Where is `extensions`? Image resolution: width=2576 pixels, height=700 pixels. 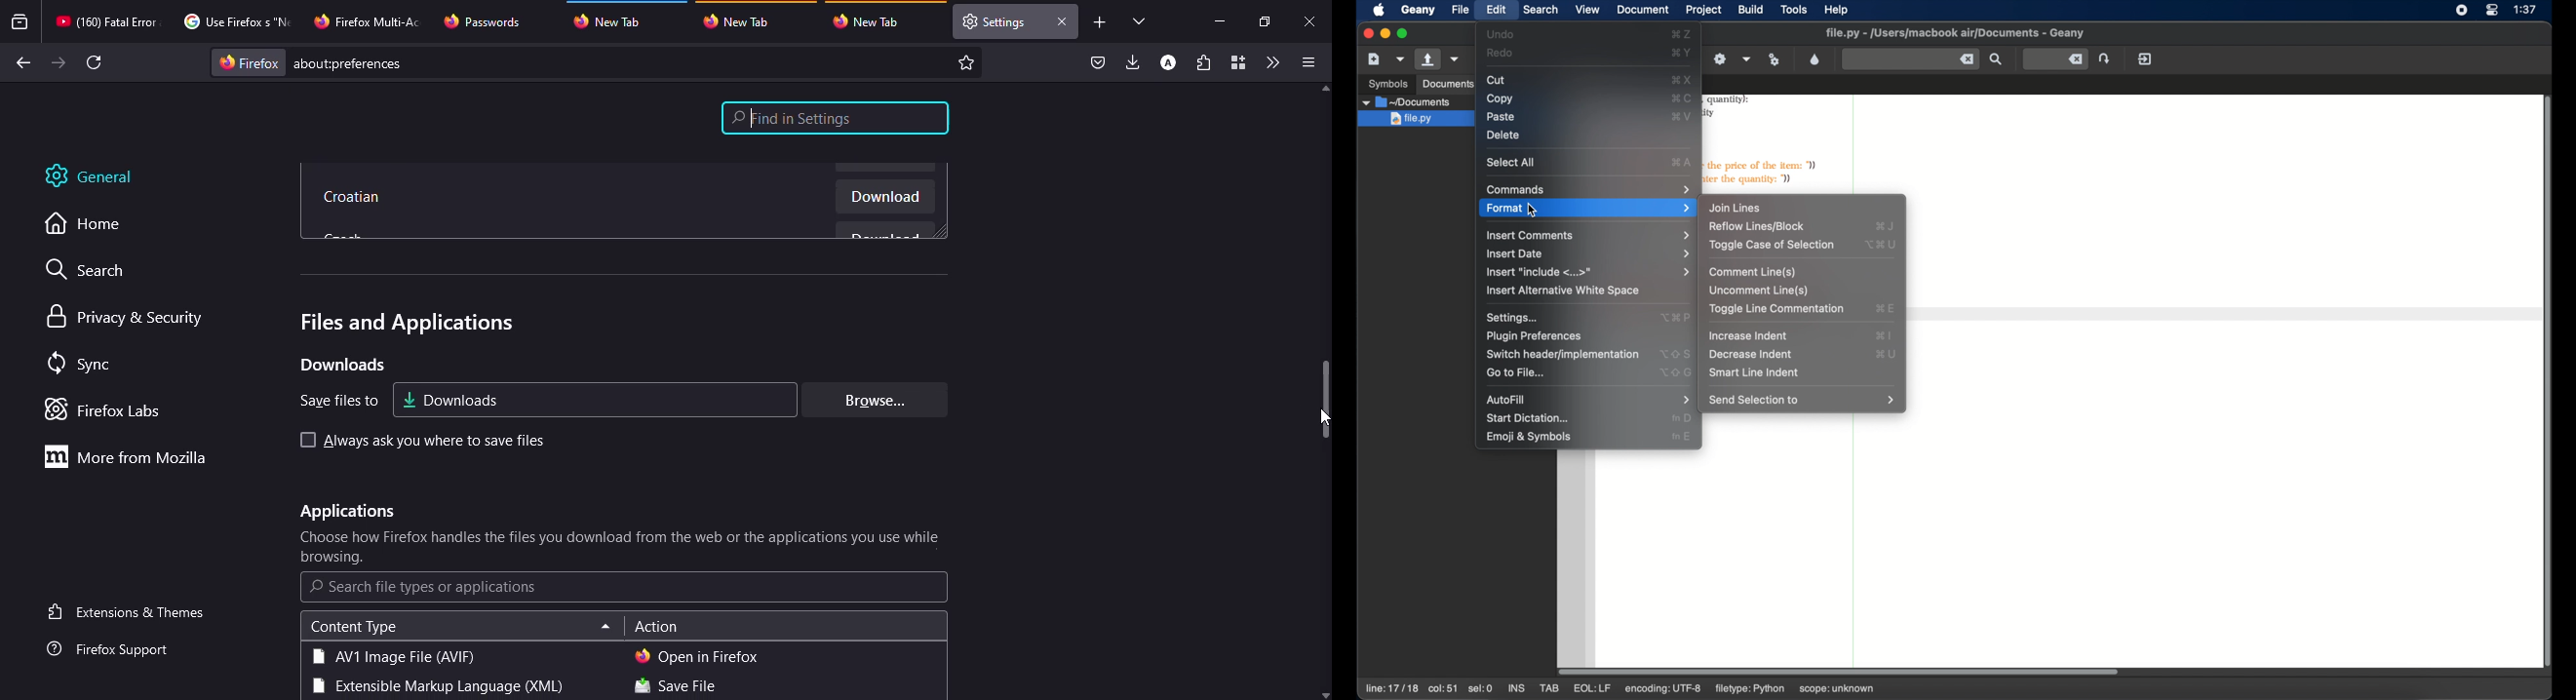 extensions is located at coordinates (1203, 64).